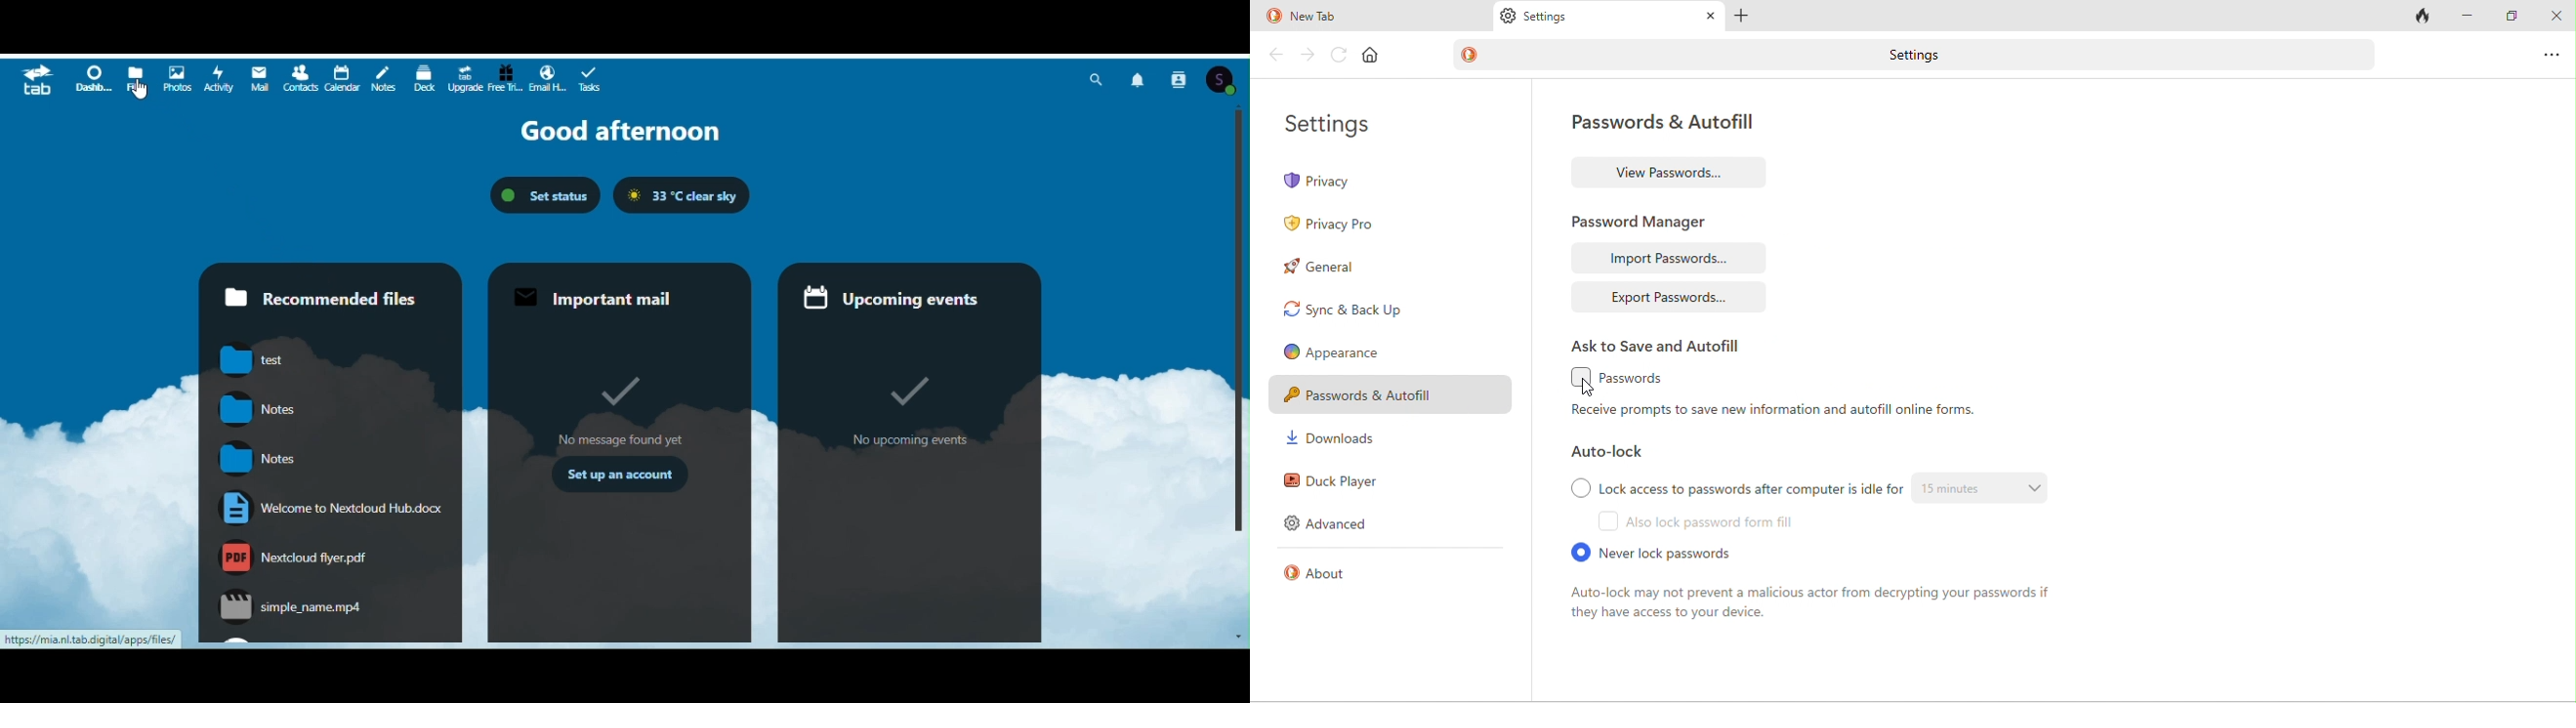 The height and width of the screenshot is (728, 2576). I want to click on Activity, so click(218, 76).